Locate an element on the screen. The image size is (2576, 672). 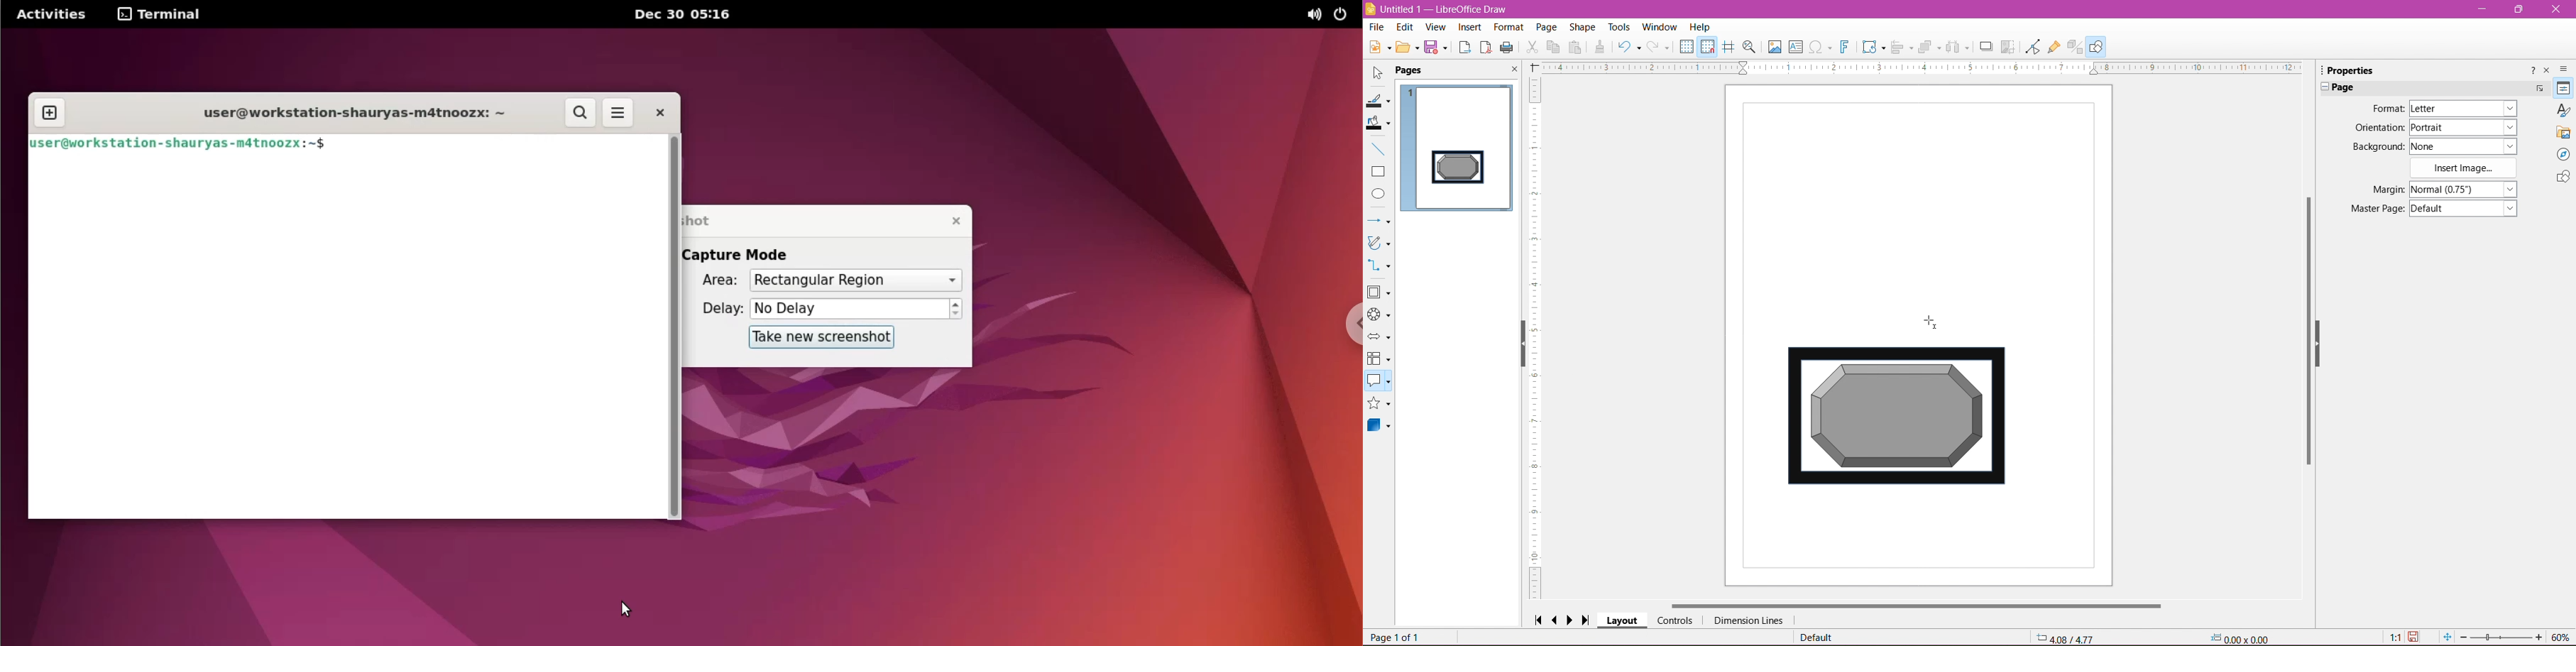
Properties is located at coordinates (2563, 88).